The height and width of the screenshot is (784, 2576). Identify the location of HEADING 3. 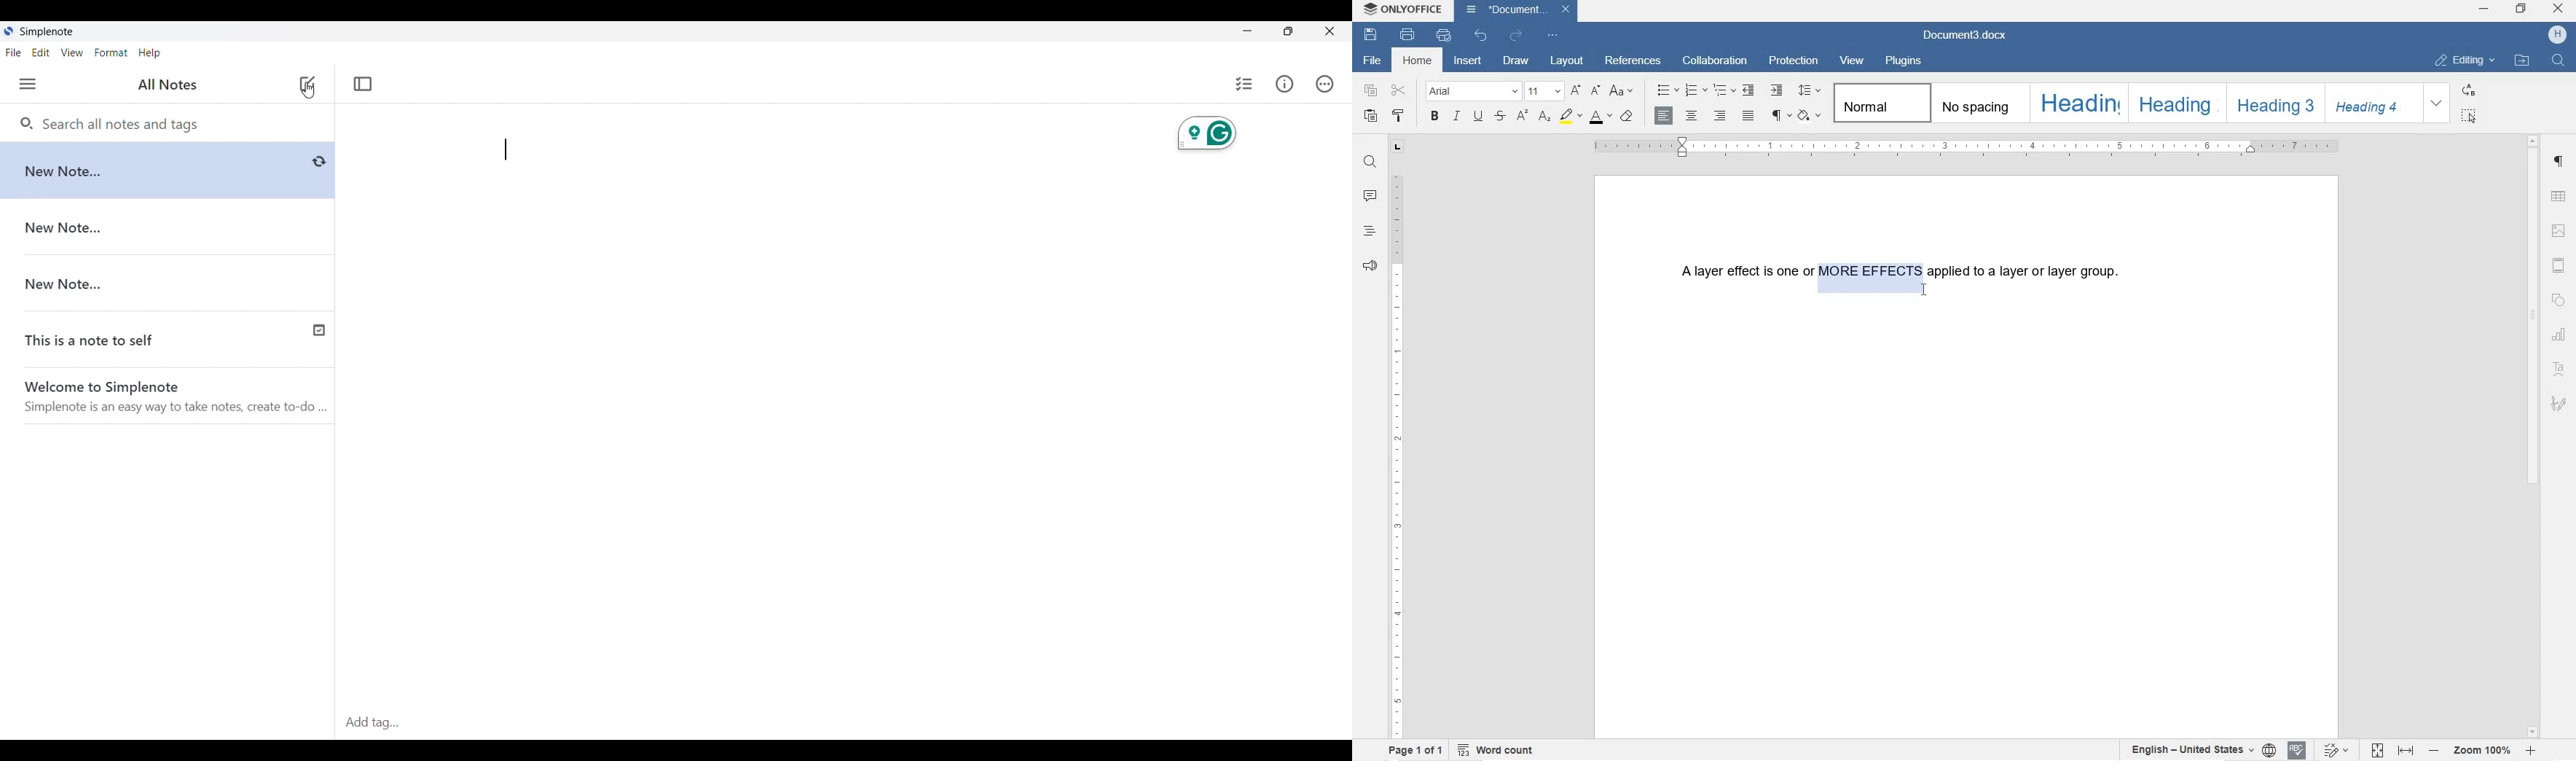
(2274, 104).